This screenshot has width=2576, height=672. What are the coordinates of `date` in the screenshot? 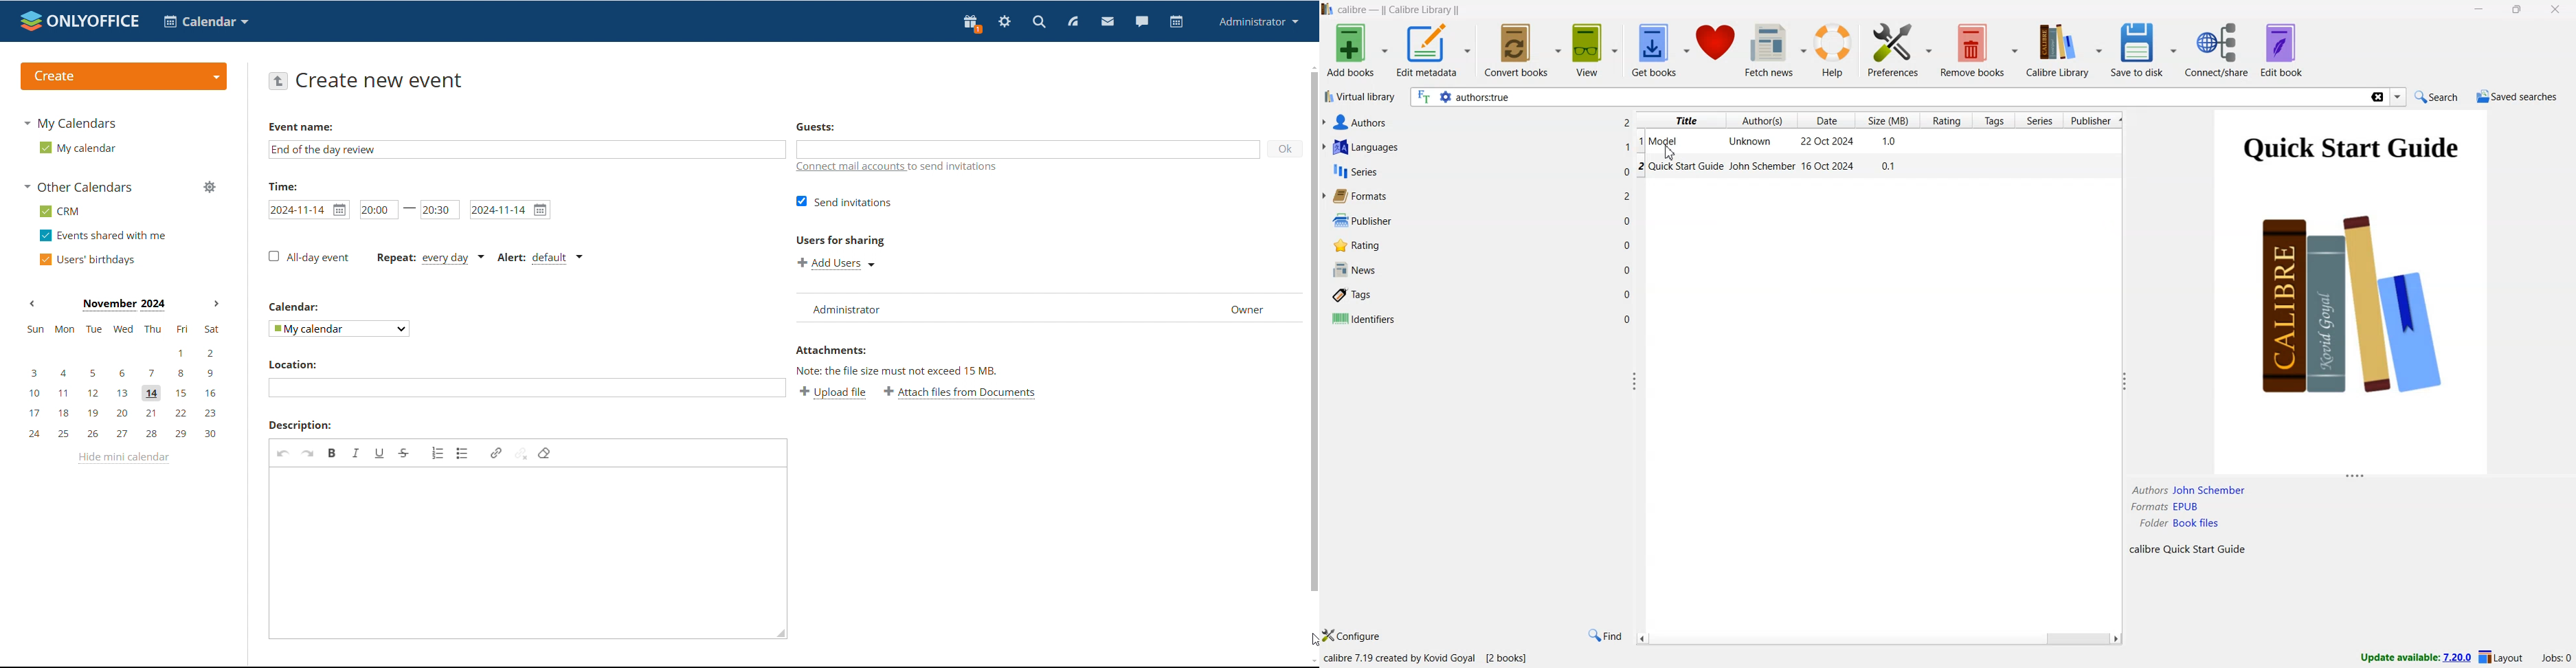 It's located at (1827, 121).